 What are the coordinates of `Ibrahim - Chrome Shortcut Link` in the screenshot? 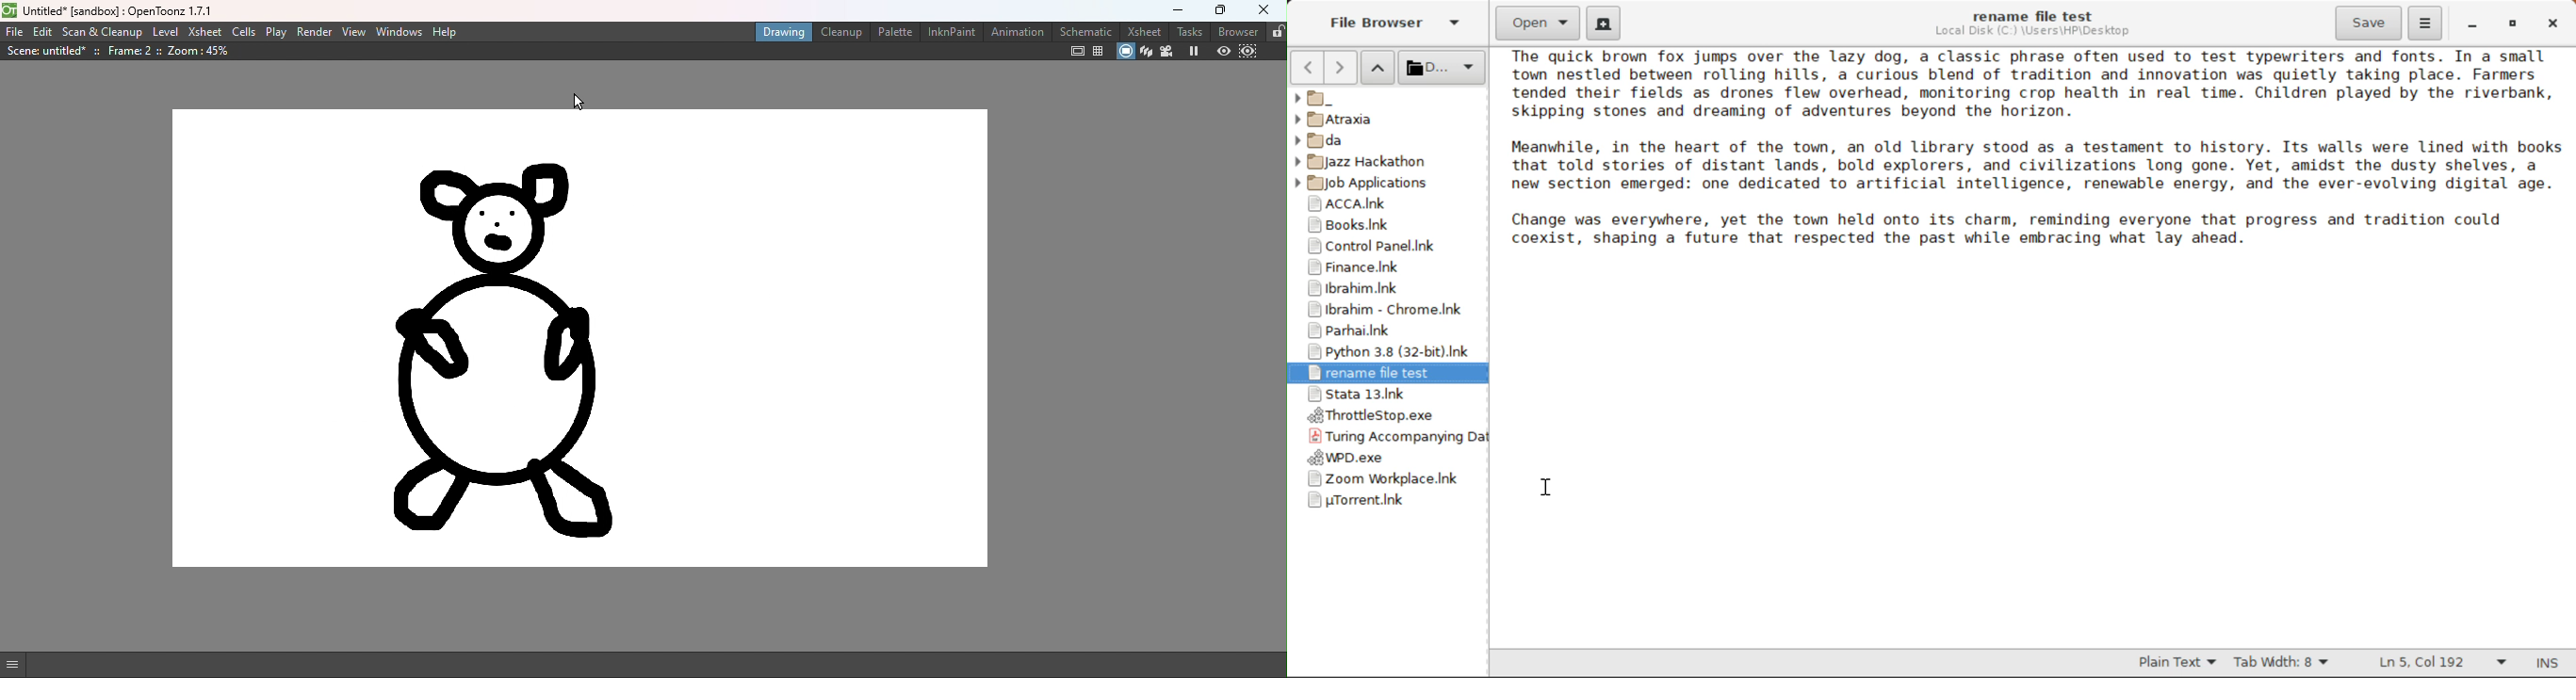 It's located at (1384, 312).